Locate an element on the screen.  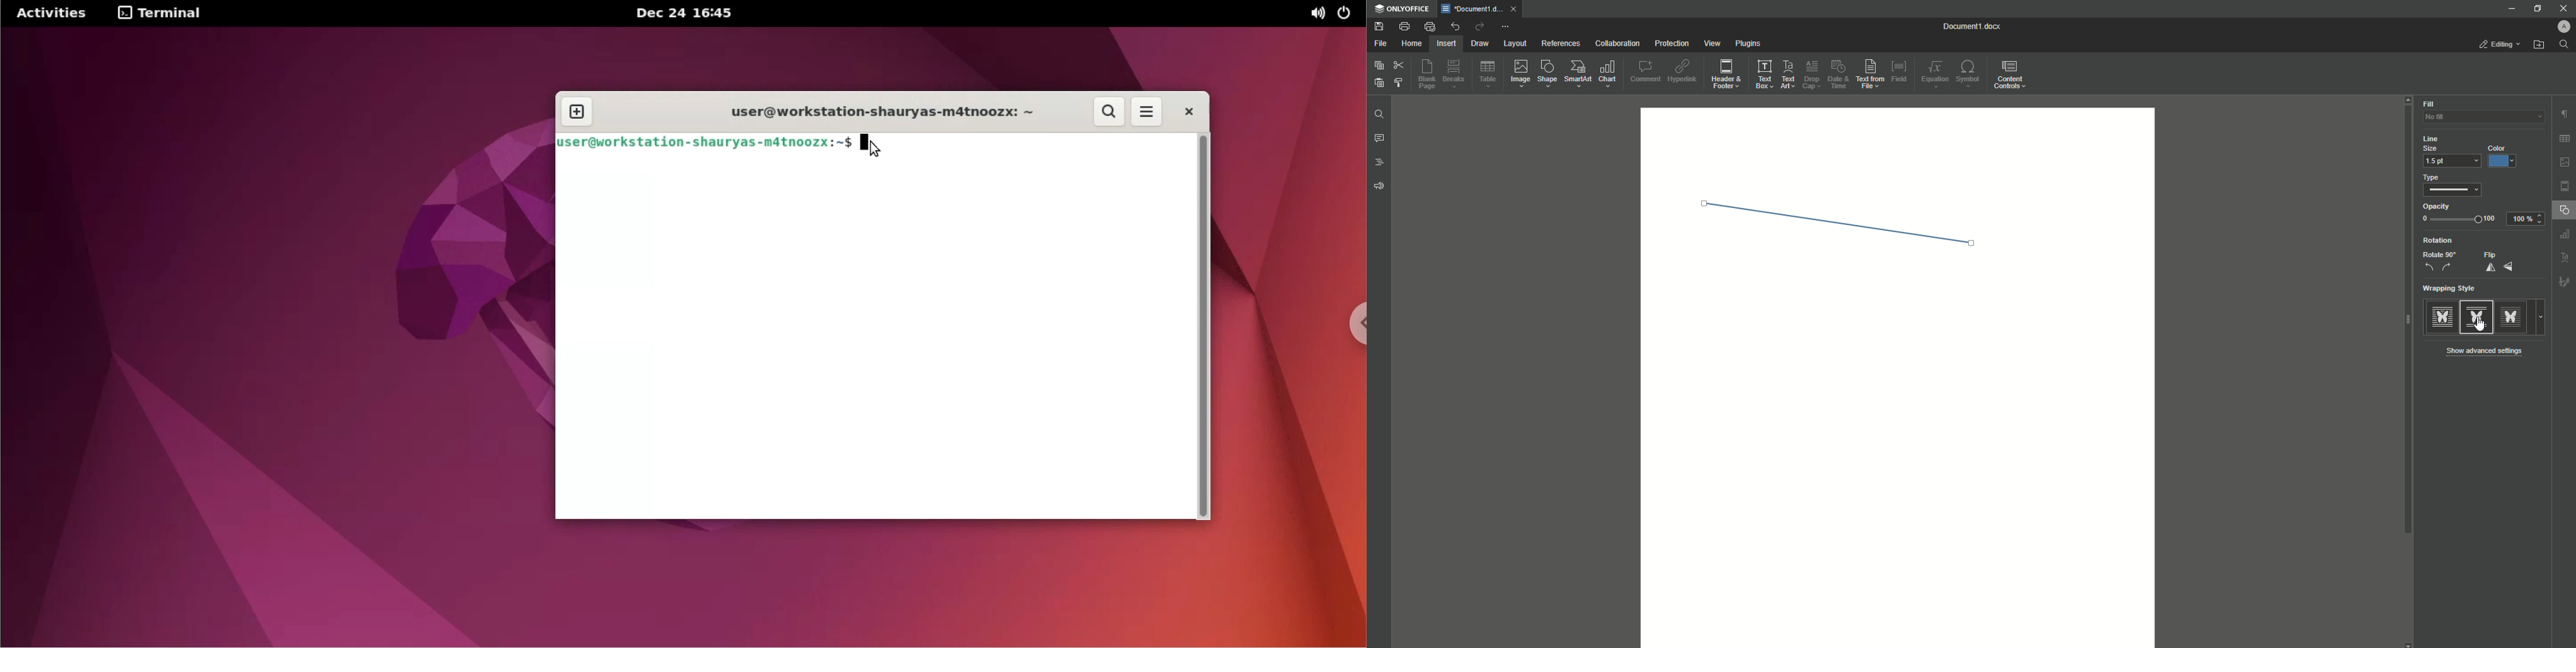
Minimize is located at coordinates (2508, 8).